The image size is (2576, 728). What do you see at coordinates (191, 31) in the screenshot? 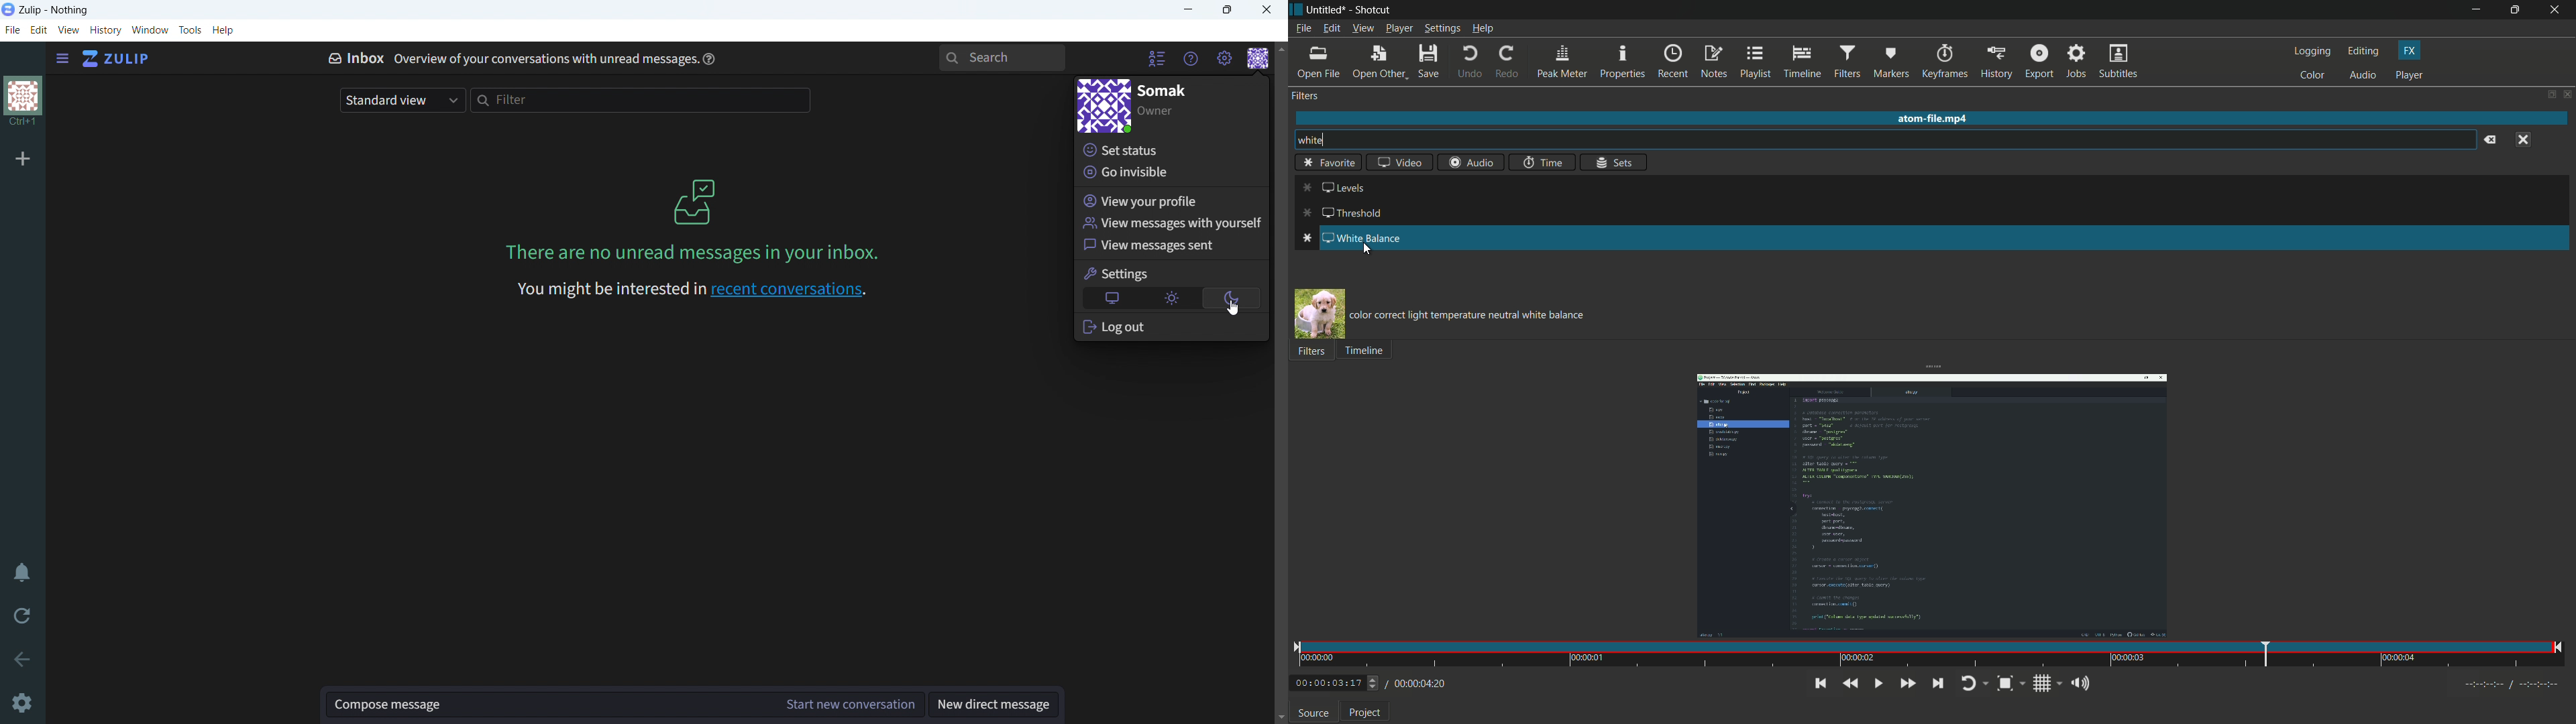
I see `tools` at bounding box center [191, 31].